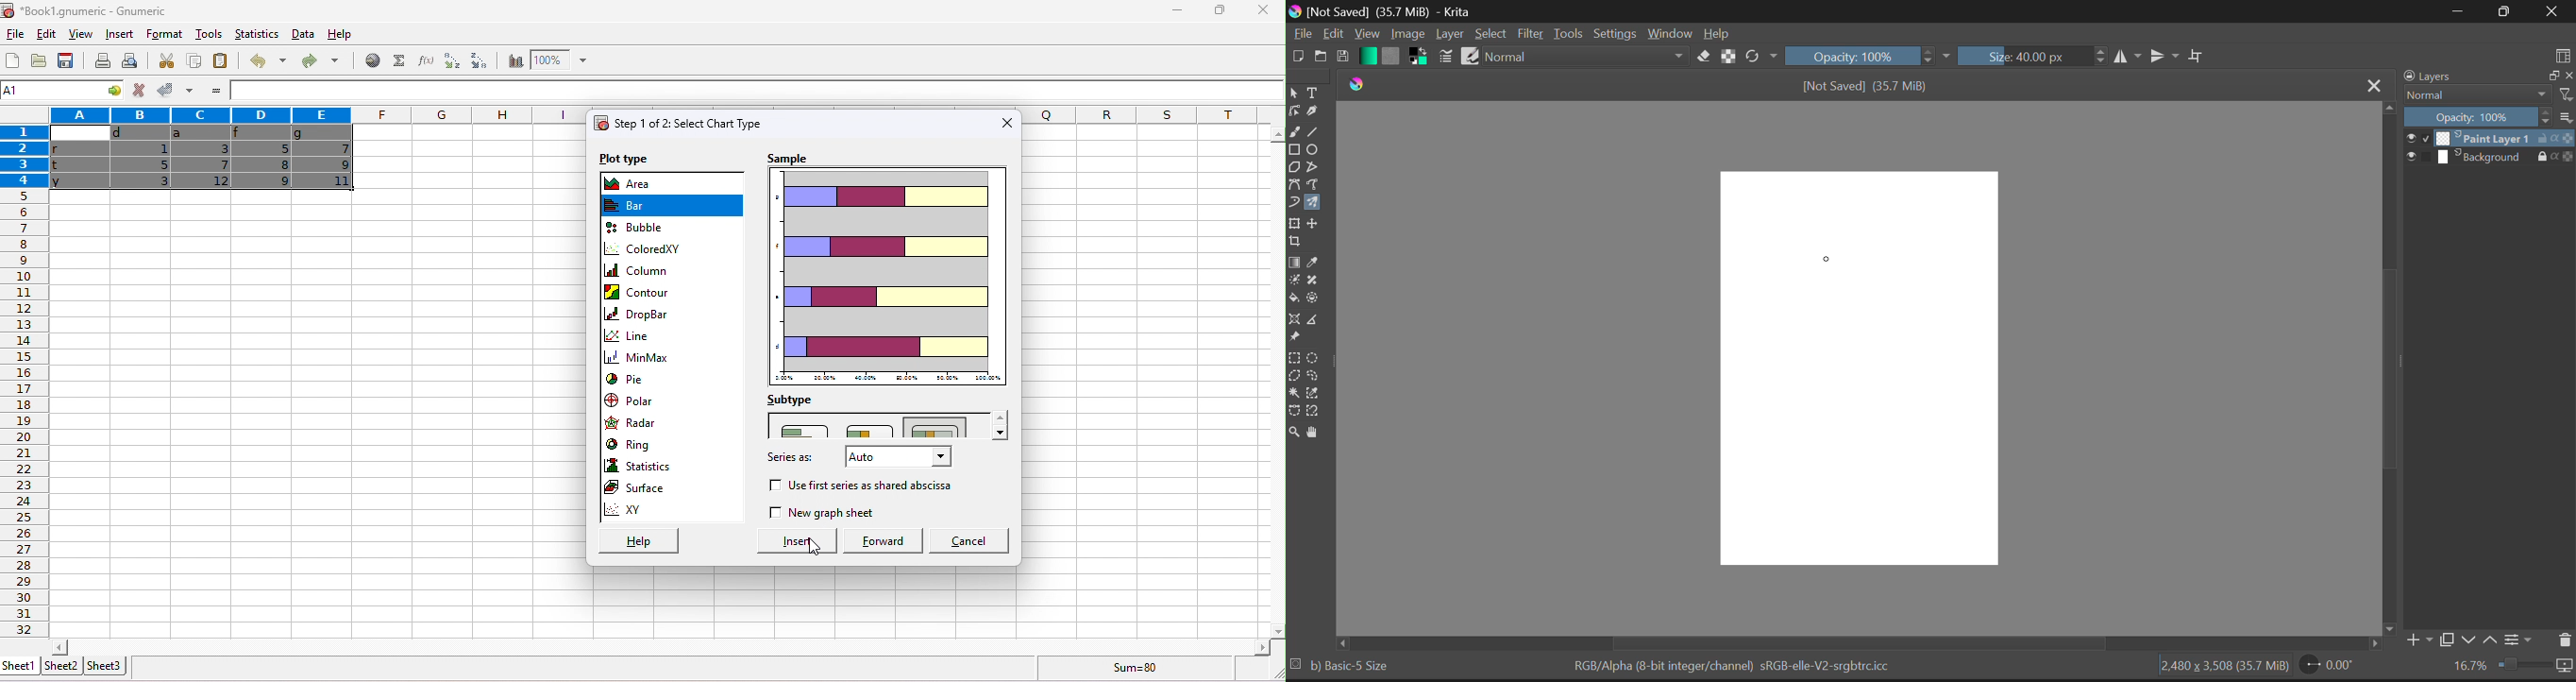 Image resolution: width=2576 pixels, height=700 pixels. Describe the element at coordinates (1315, 299) in the screenshot. I see `Enclose and Fill` at that location.